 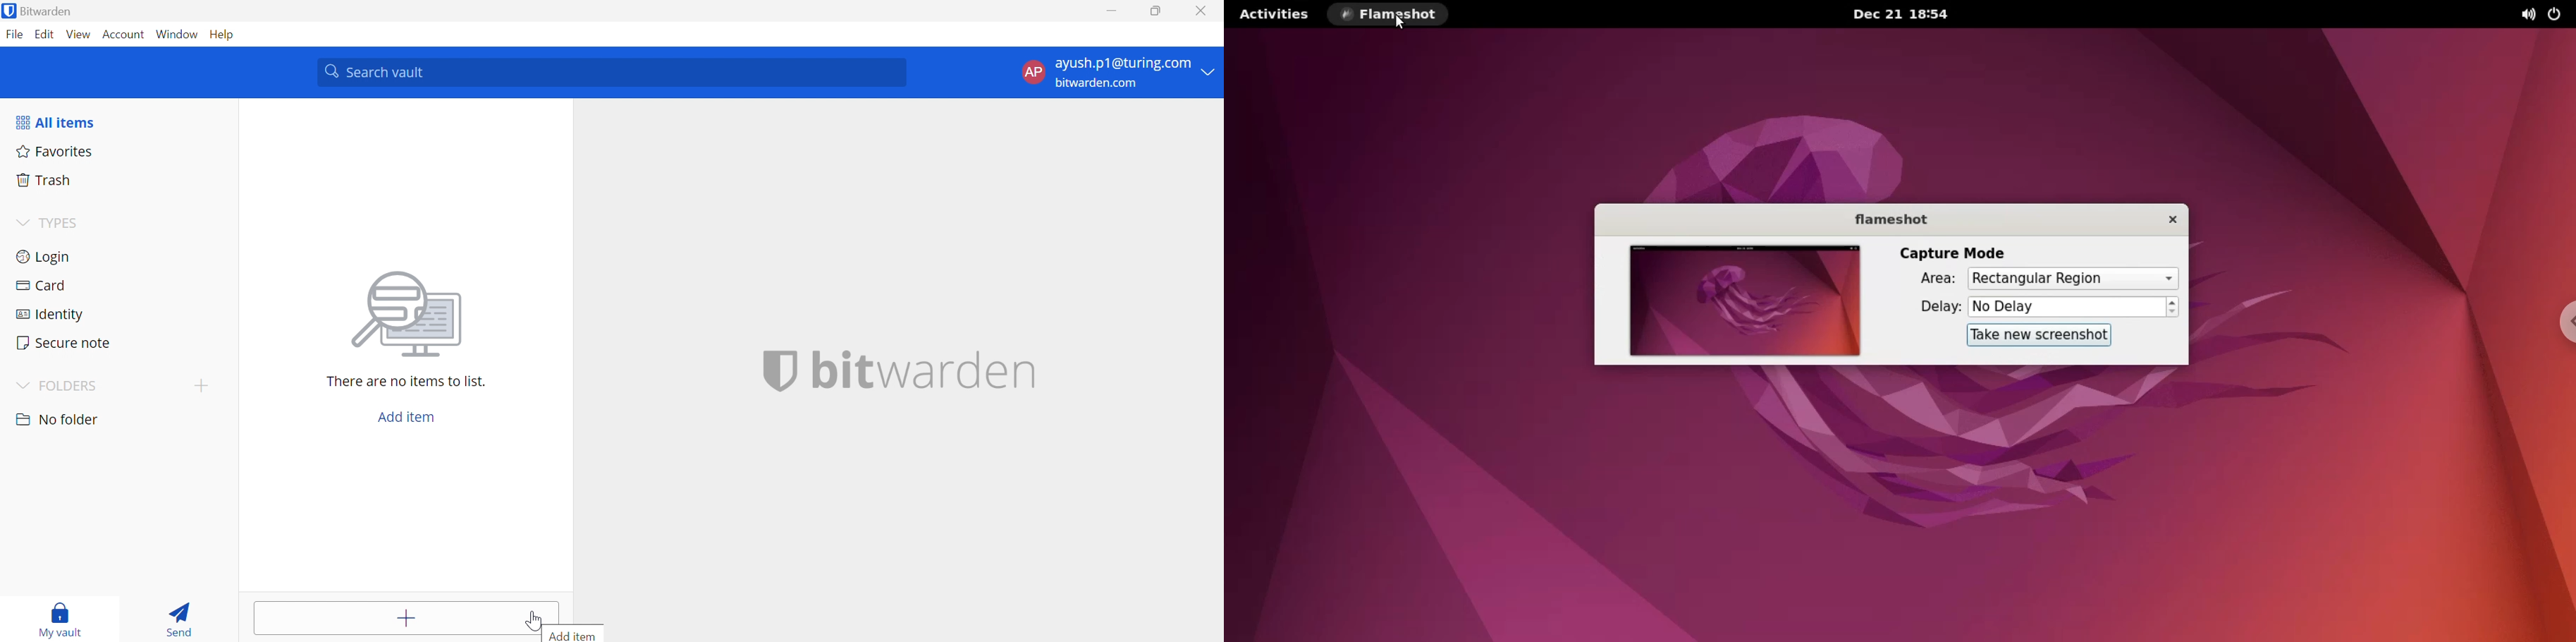 I want to click on Login, so click(x=115, y=256).